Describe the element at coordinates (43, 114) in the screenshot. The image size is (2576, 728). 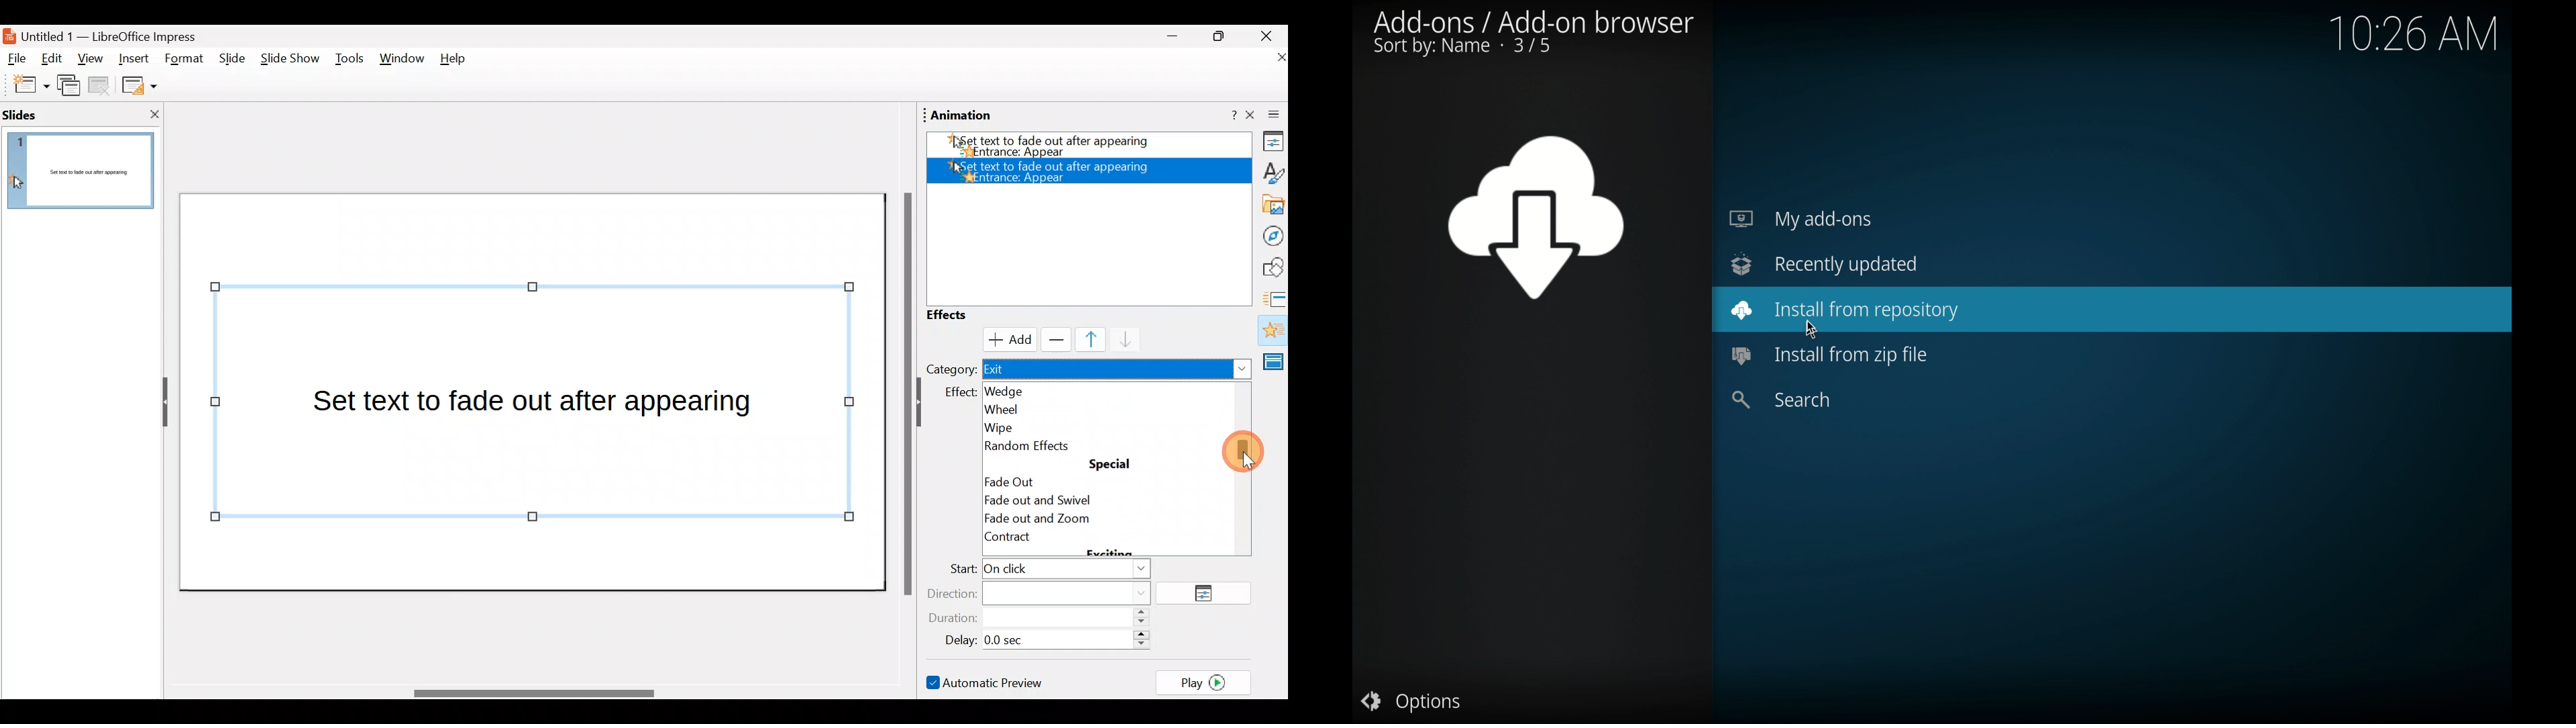
I see `Slides` at that location.